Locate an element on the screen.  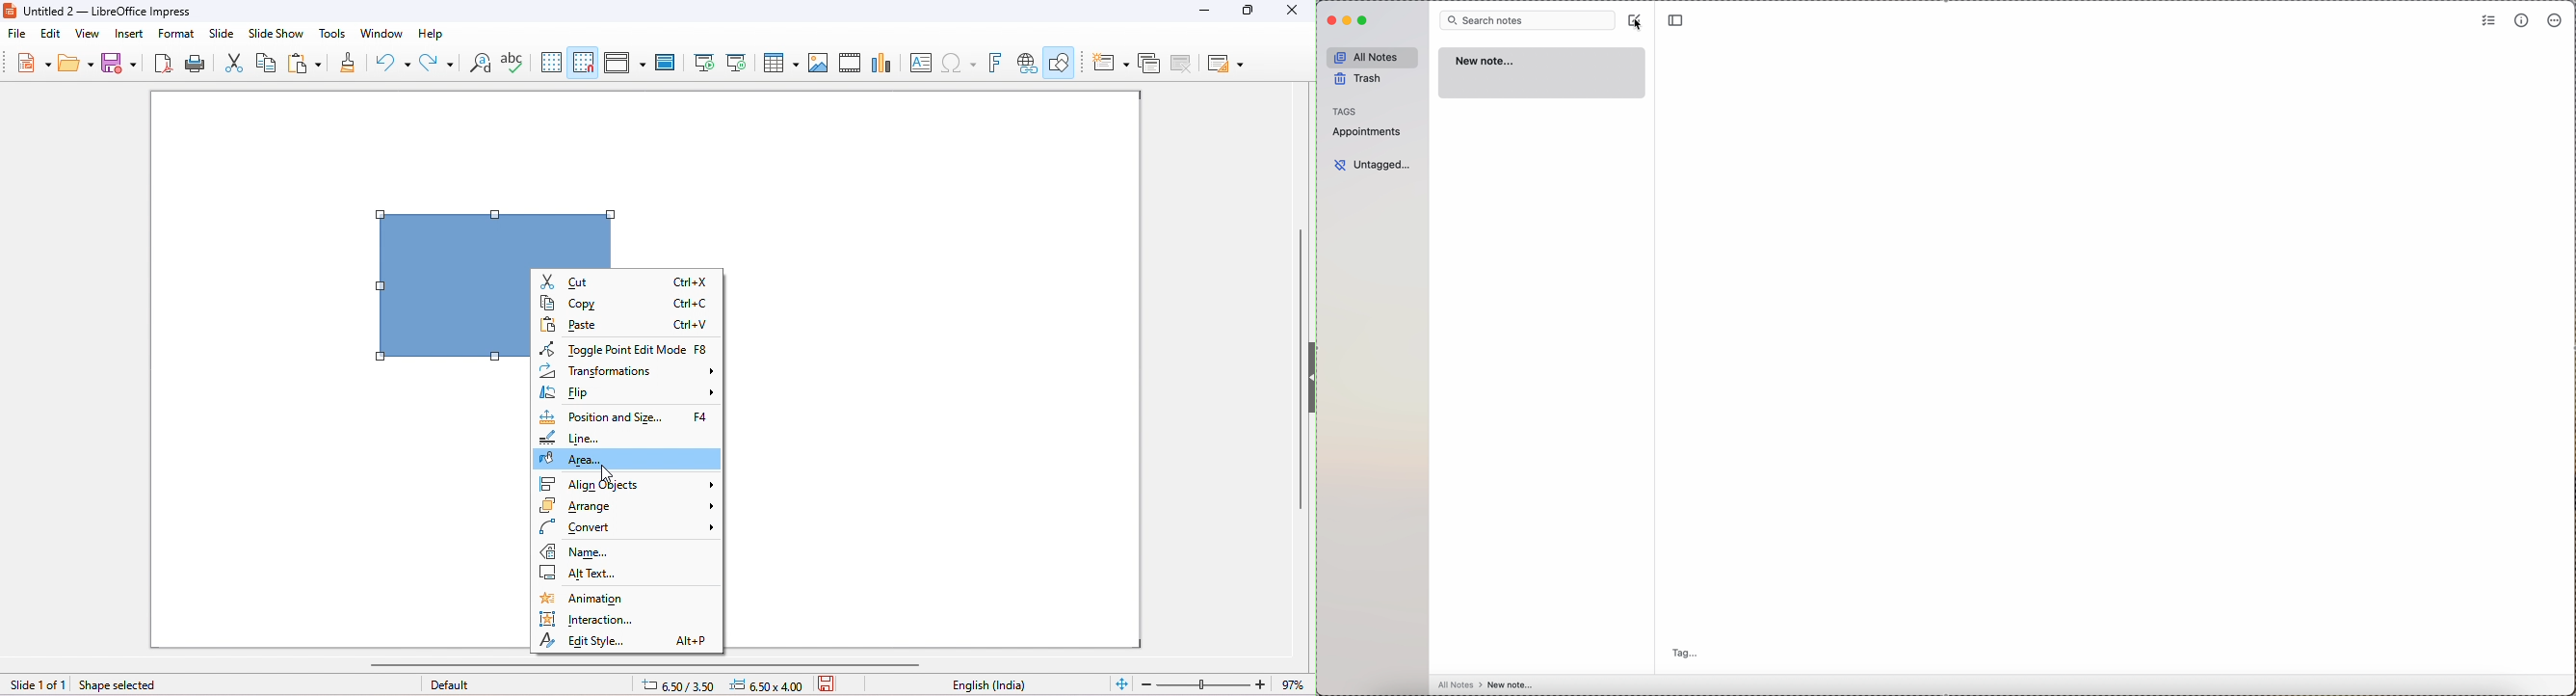
file is located at coordinates (16, 34).